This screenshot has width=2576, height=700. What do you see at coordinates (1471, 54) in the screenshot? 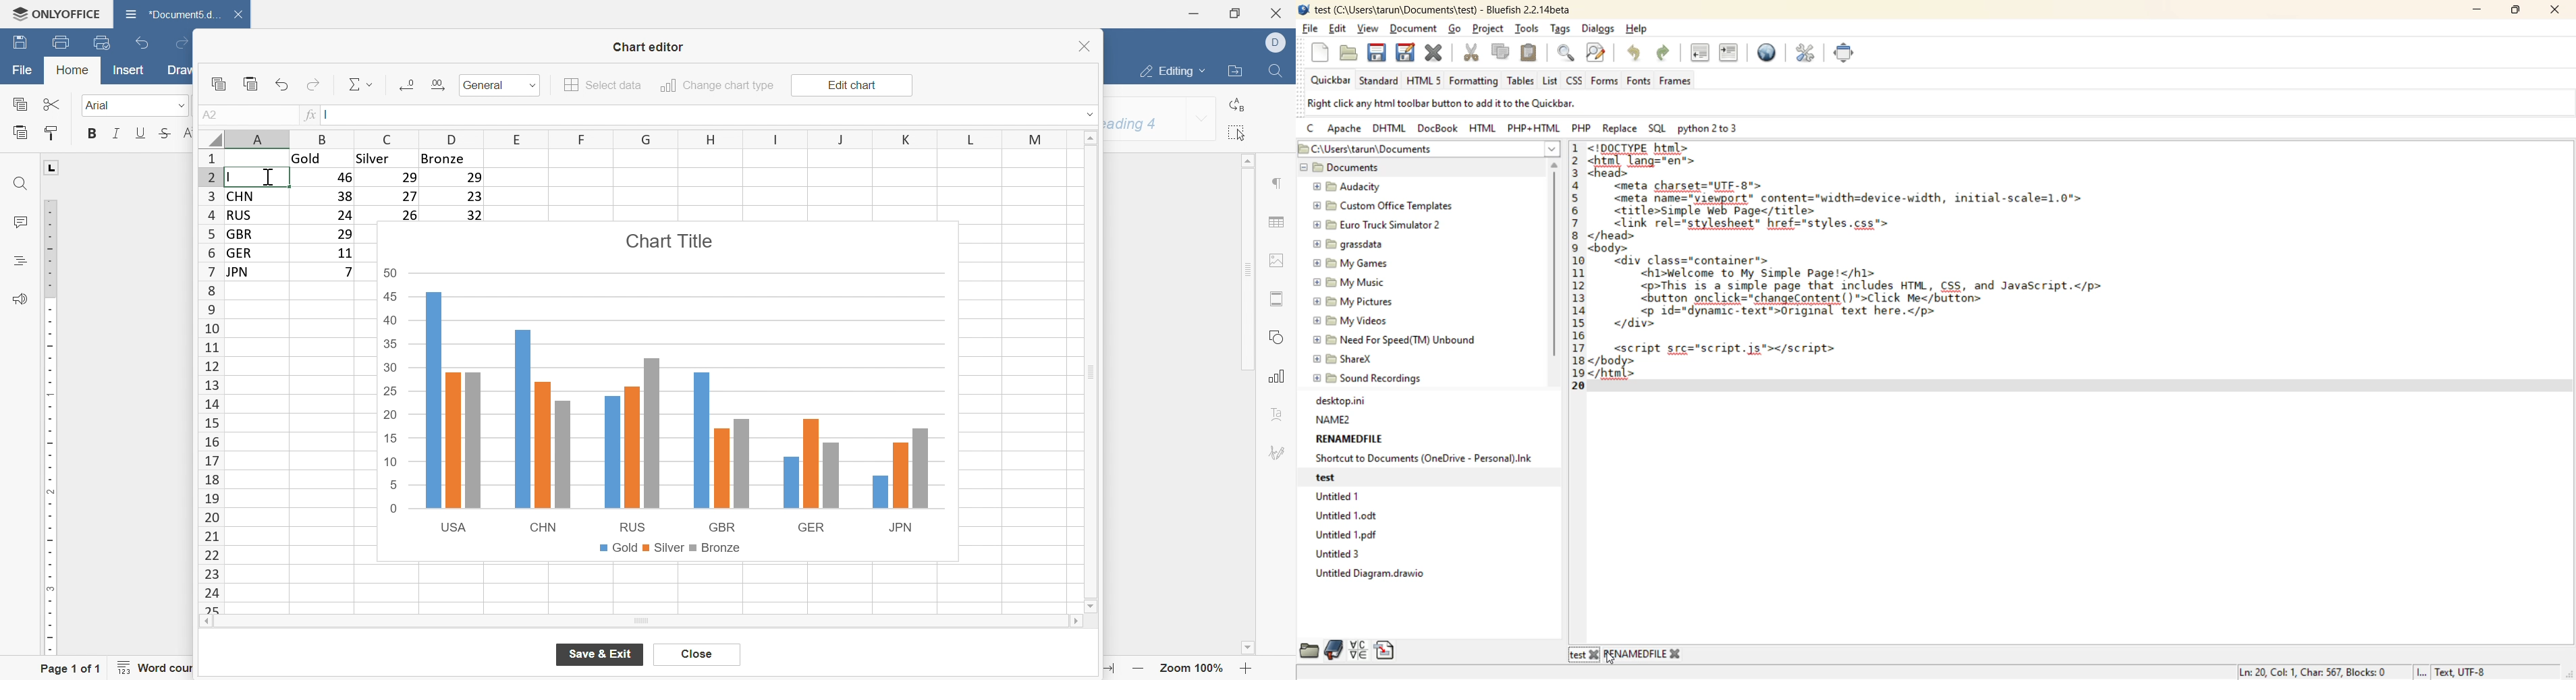
I see `cut` at bounding box center [1471, 54].